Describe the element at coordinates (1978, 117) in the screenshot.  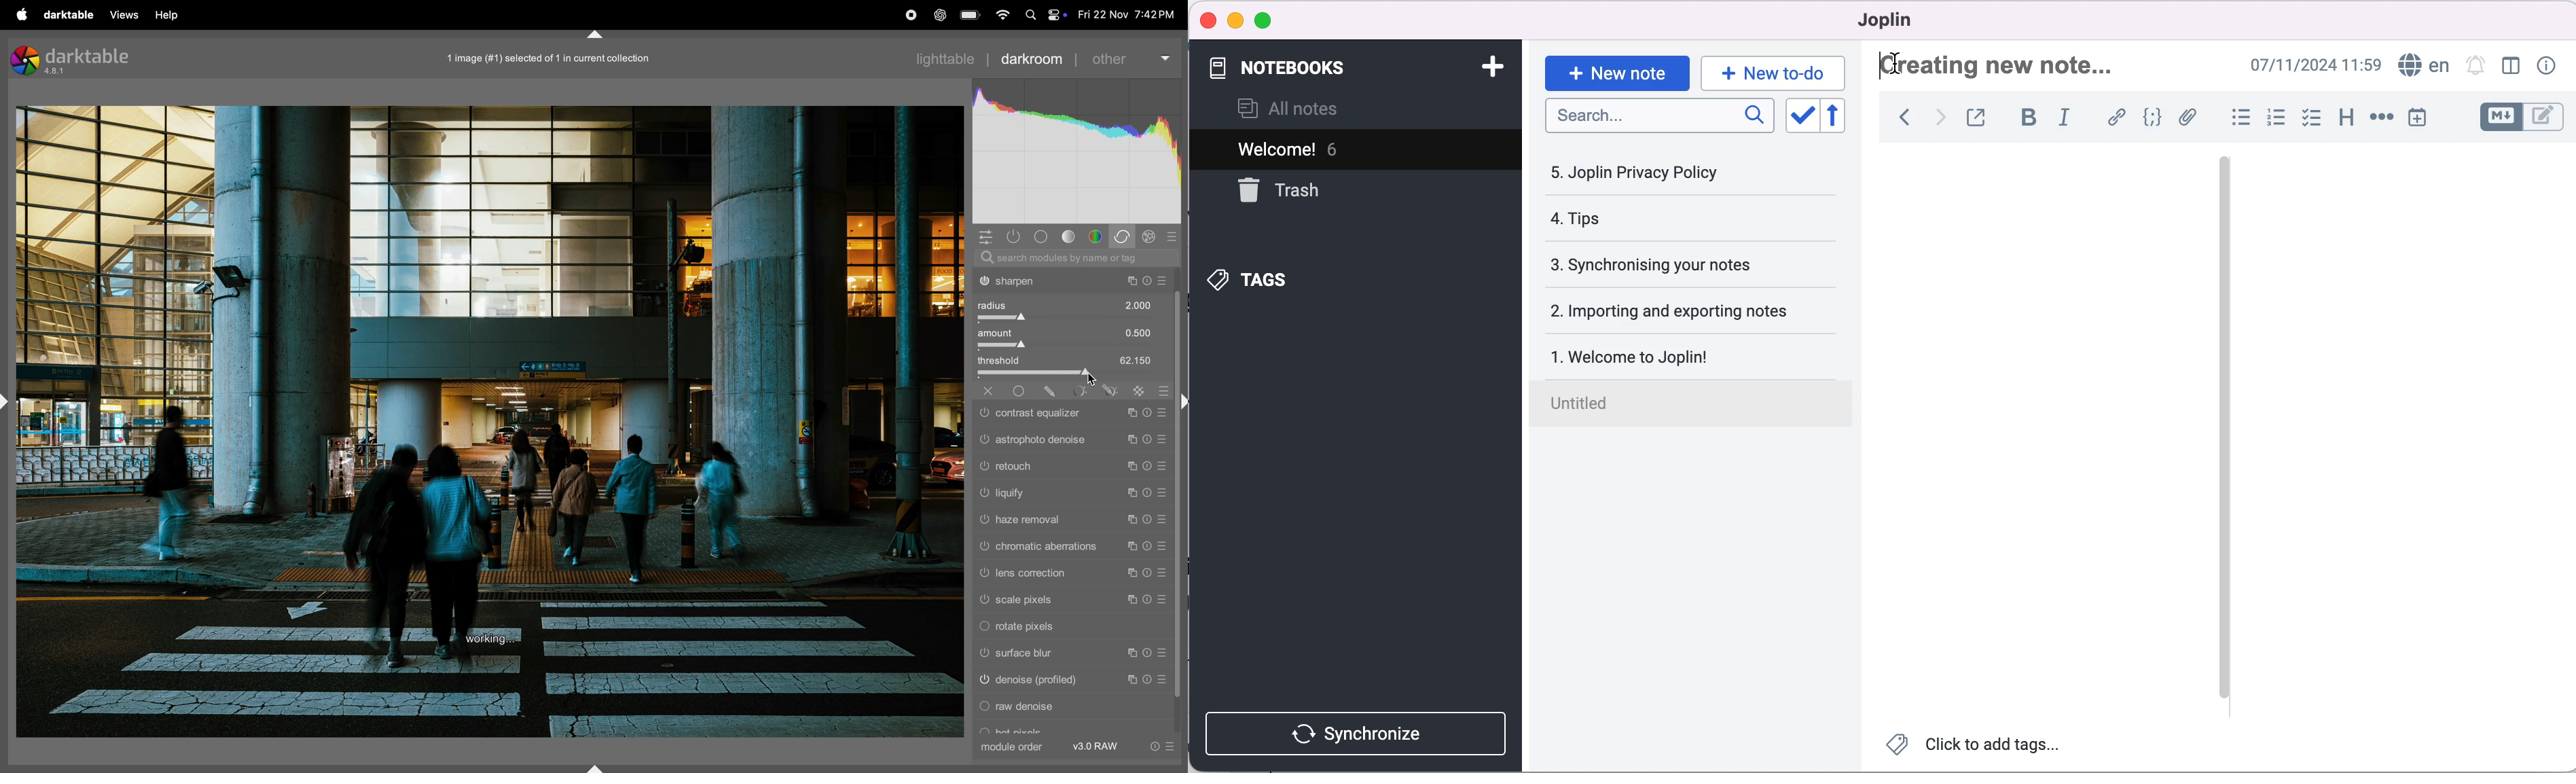
I see `toggle external editing` at that location.